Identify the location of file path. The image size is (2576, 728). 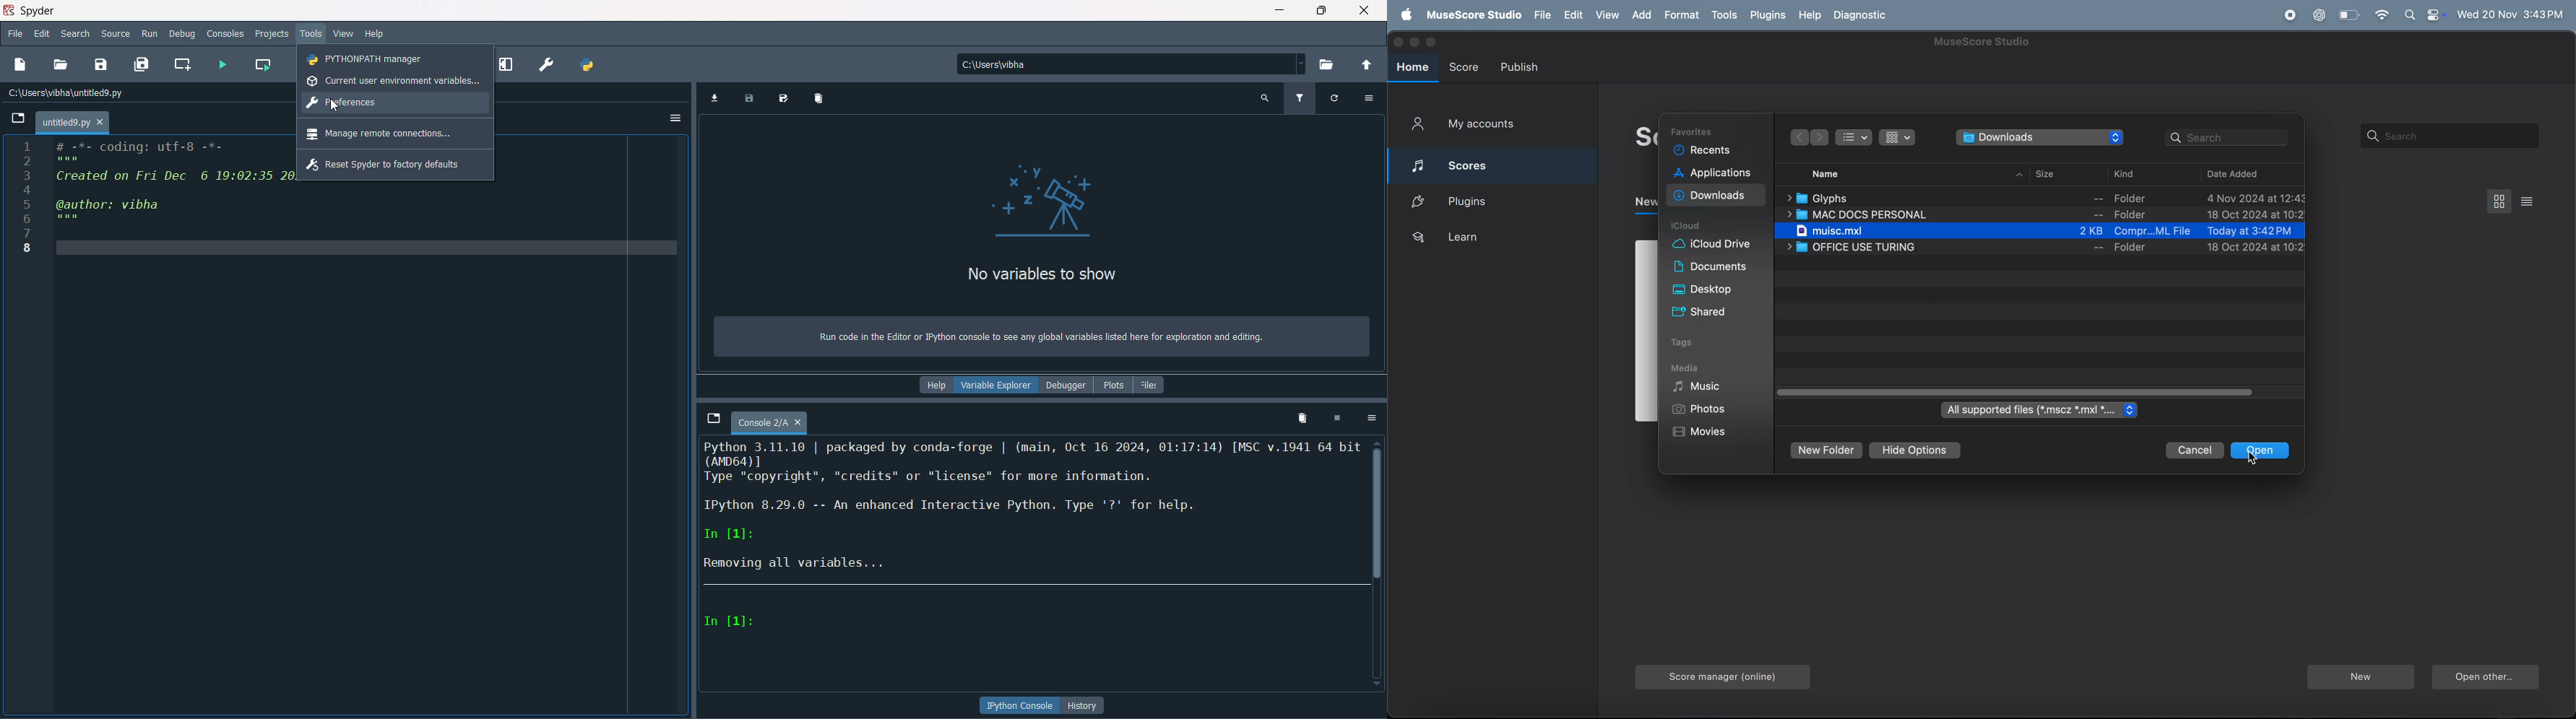
(1020, 64).